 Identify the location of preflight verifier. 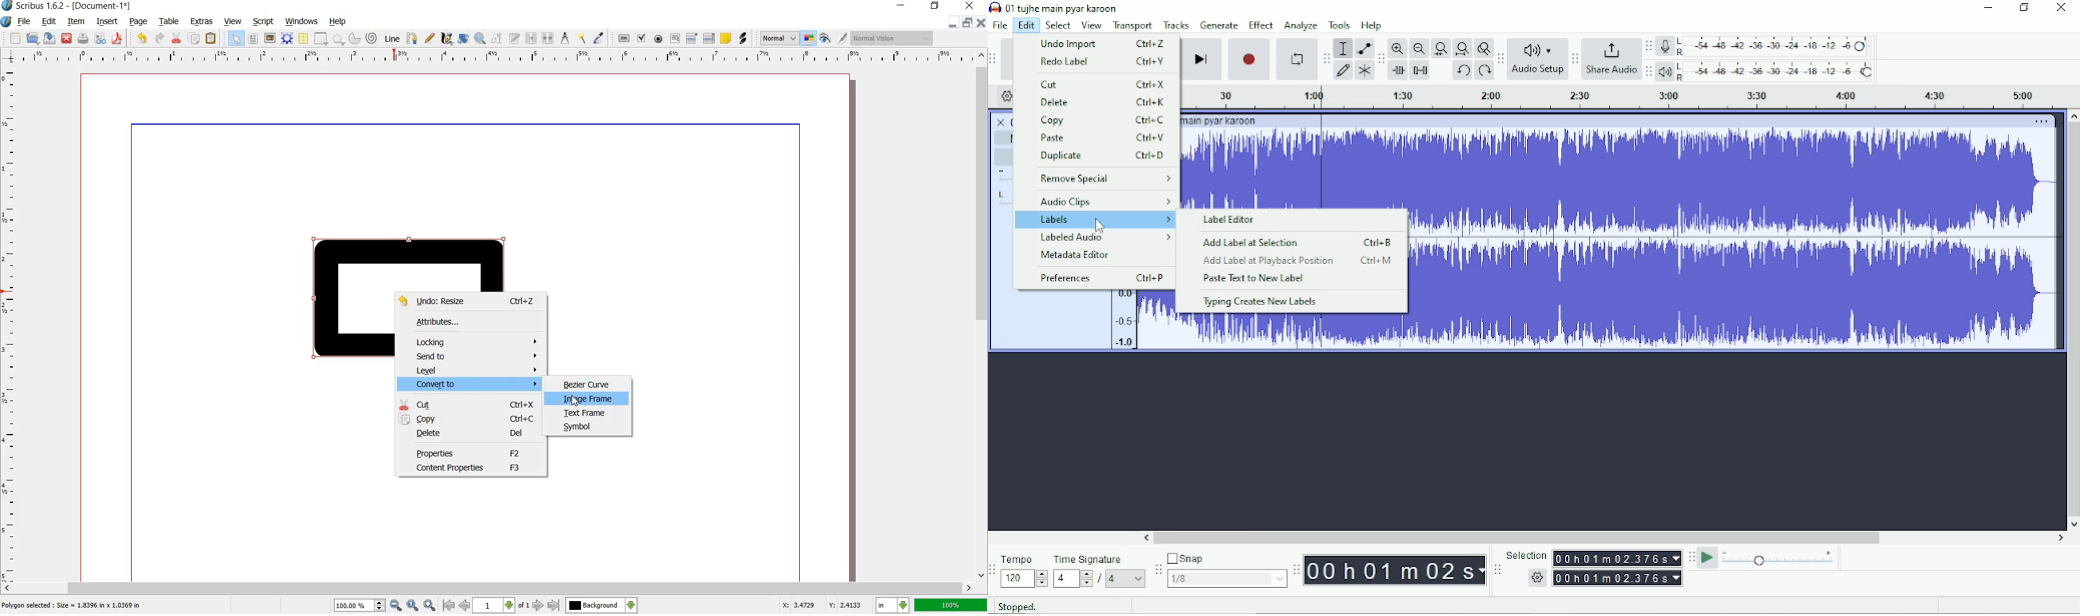
(99, 39).